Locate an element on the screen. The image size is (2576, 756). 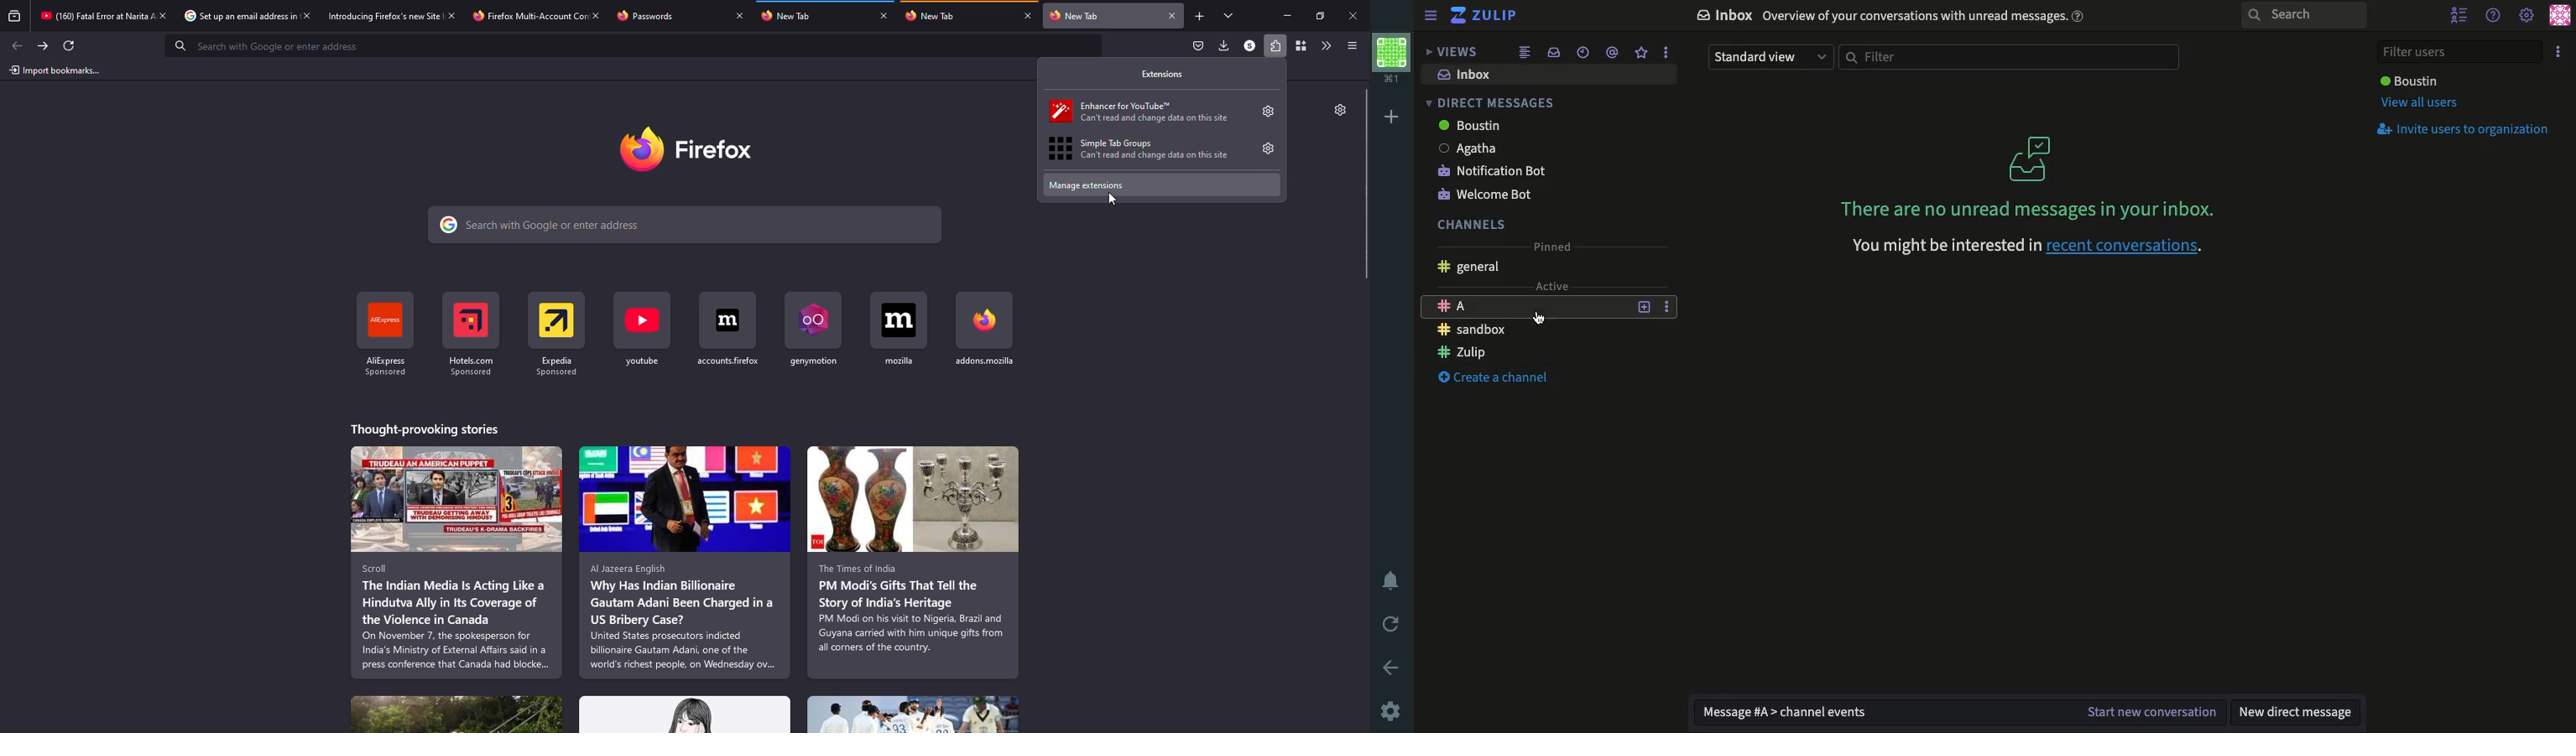
Notification is located at coordinates (1391, 582).